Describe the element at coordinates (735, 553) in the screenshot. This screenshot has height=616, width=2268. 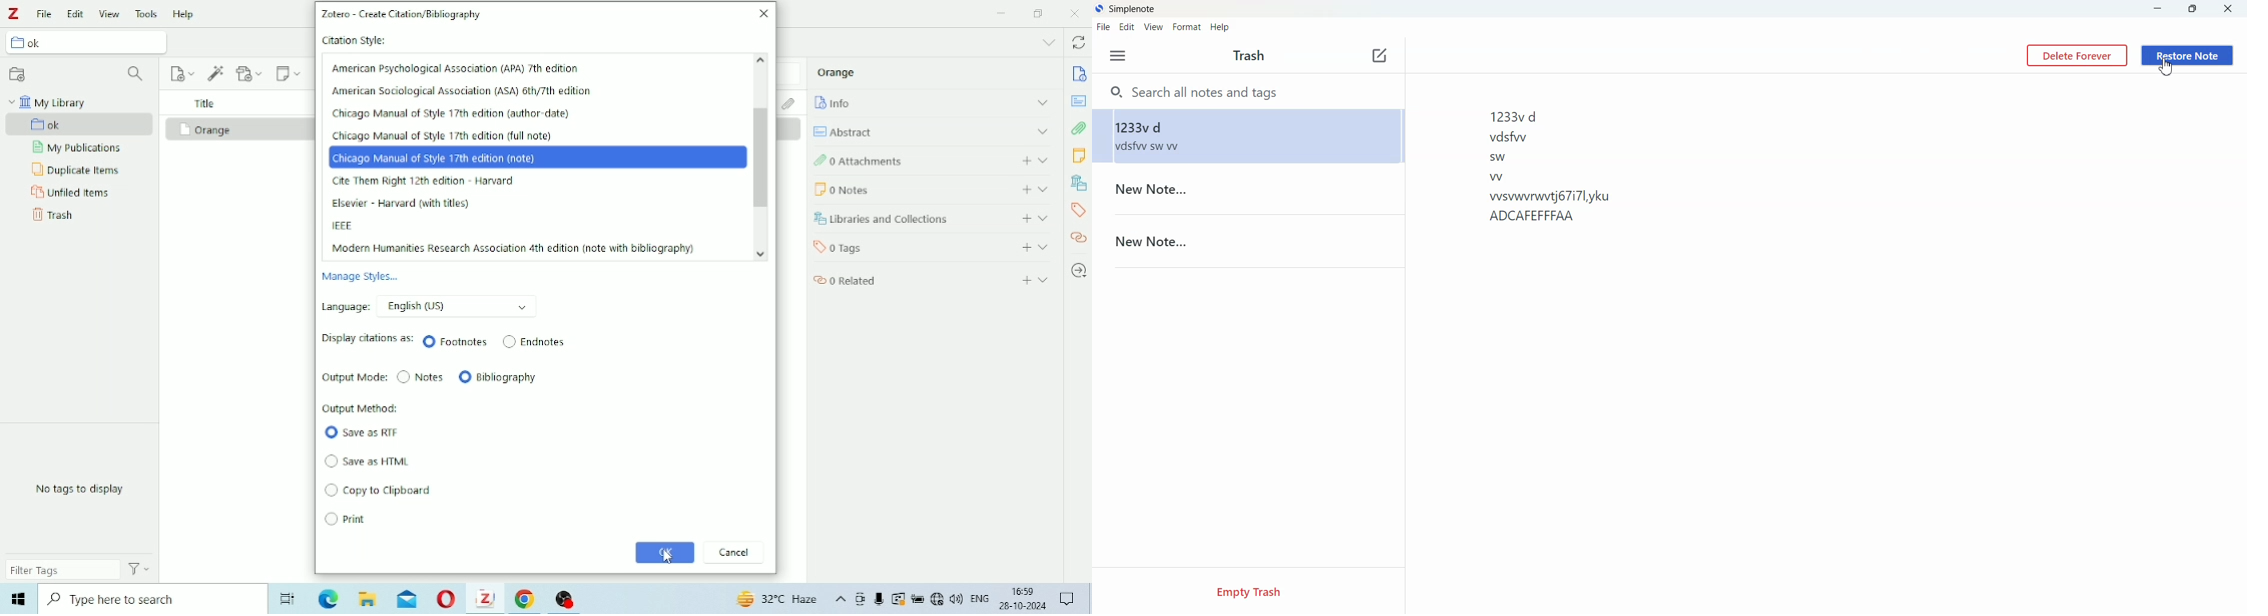
I see `Cancel` at that location.